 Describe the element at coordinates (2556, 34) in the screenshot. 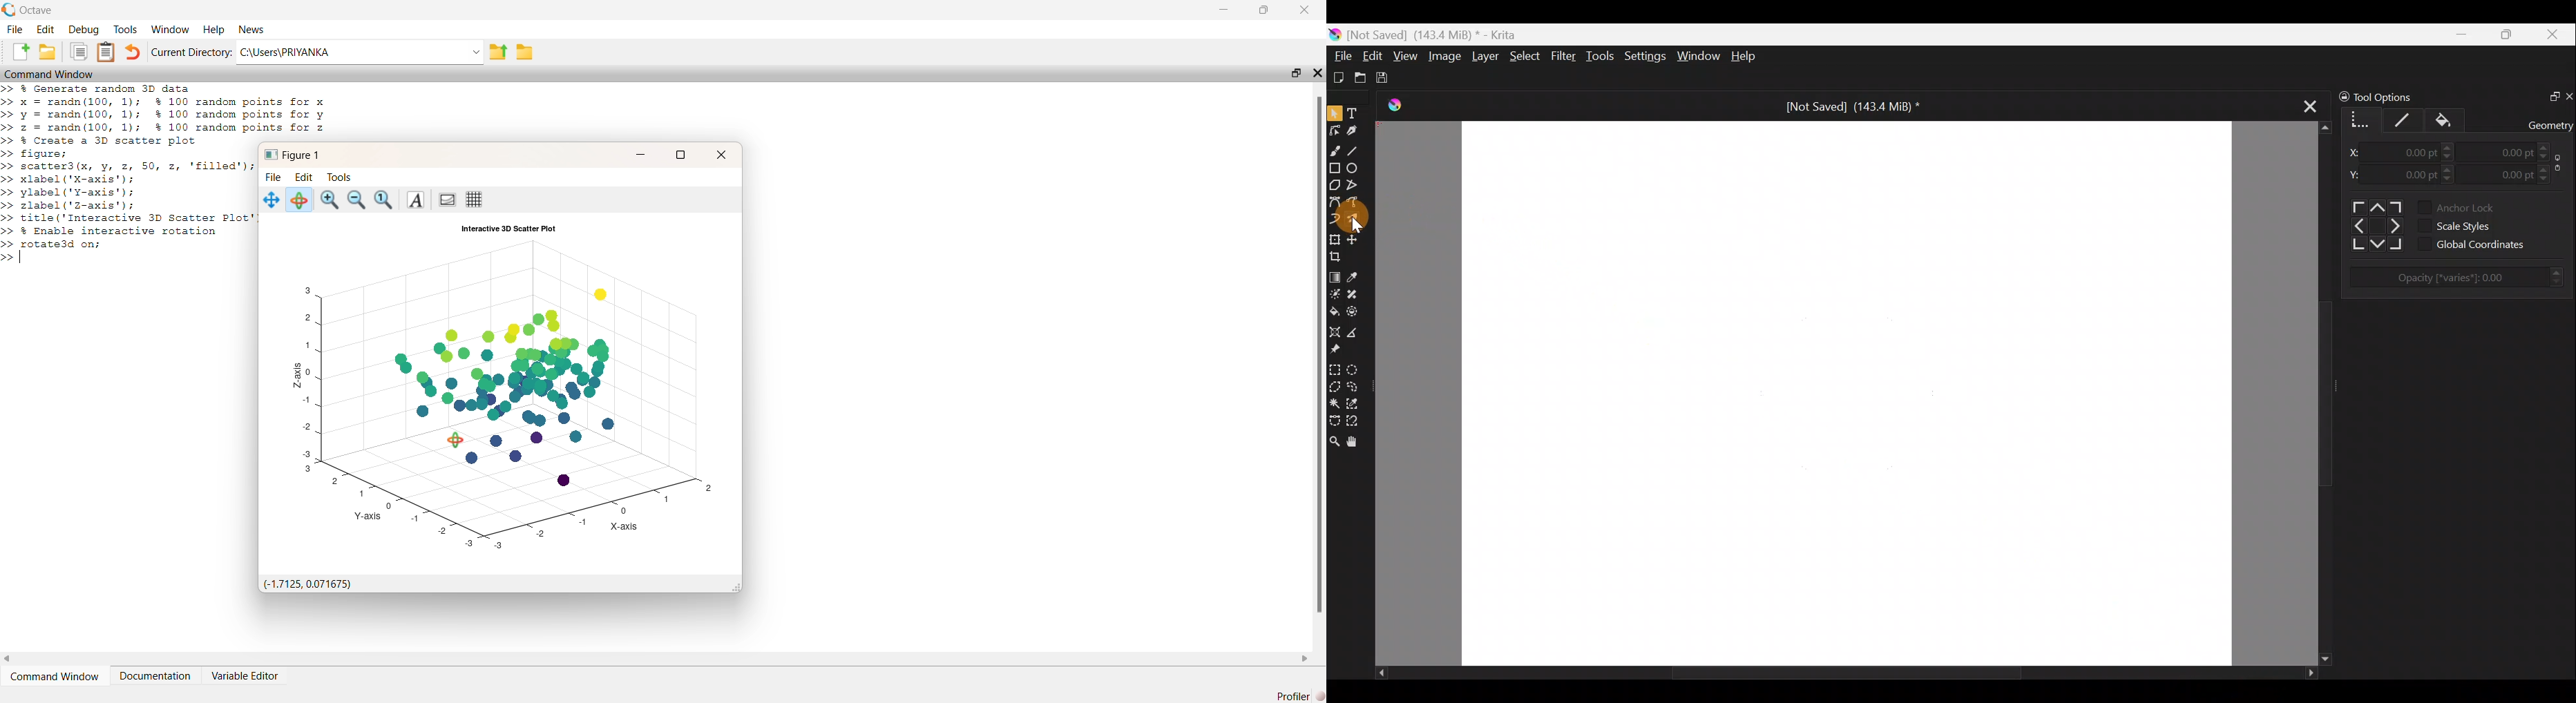

I see `Close` at that location.